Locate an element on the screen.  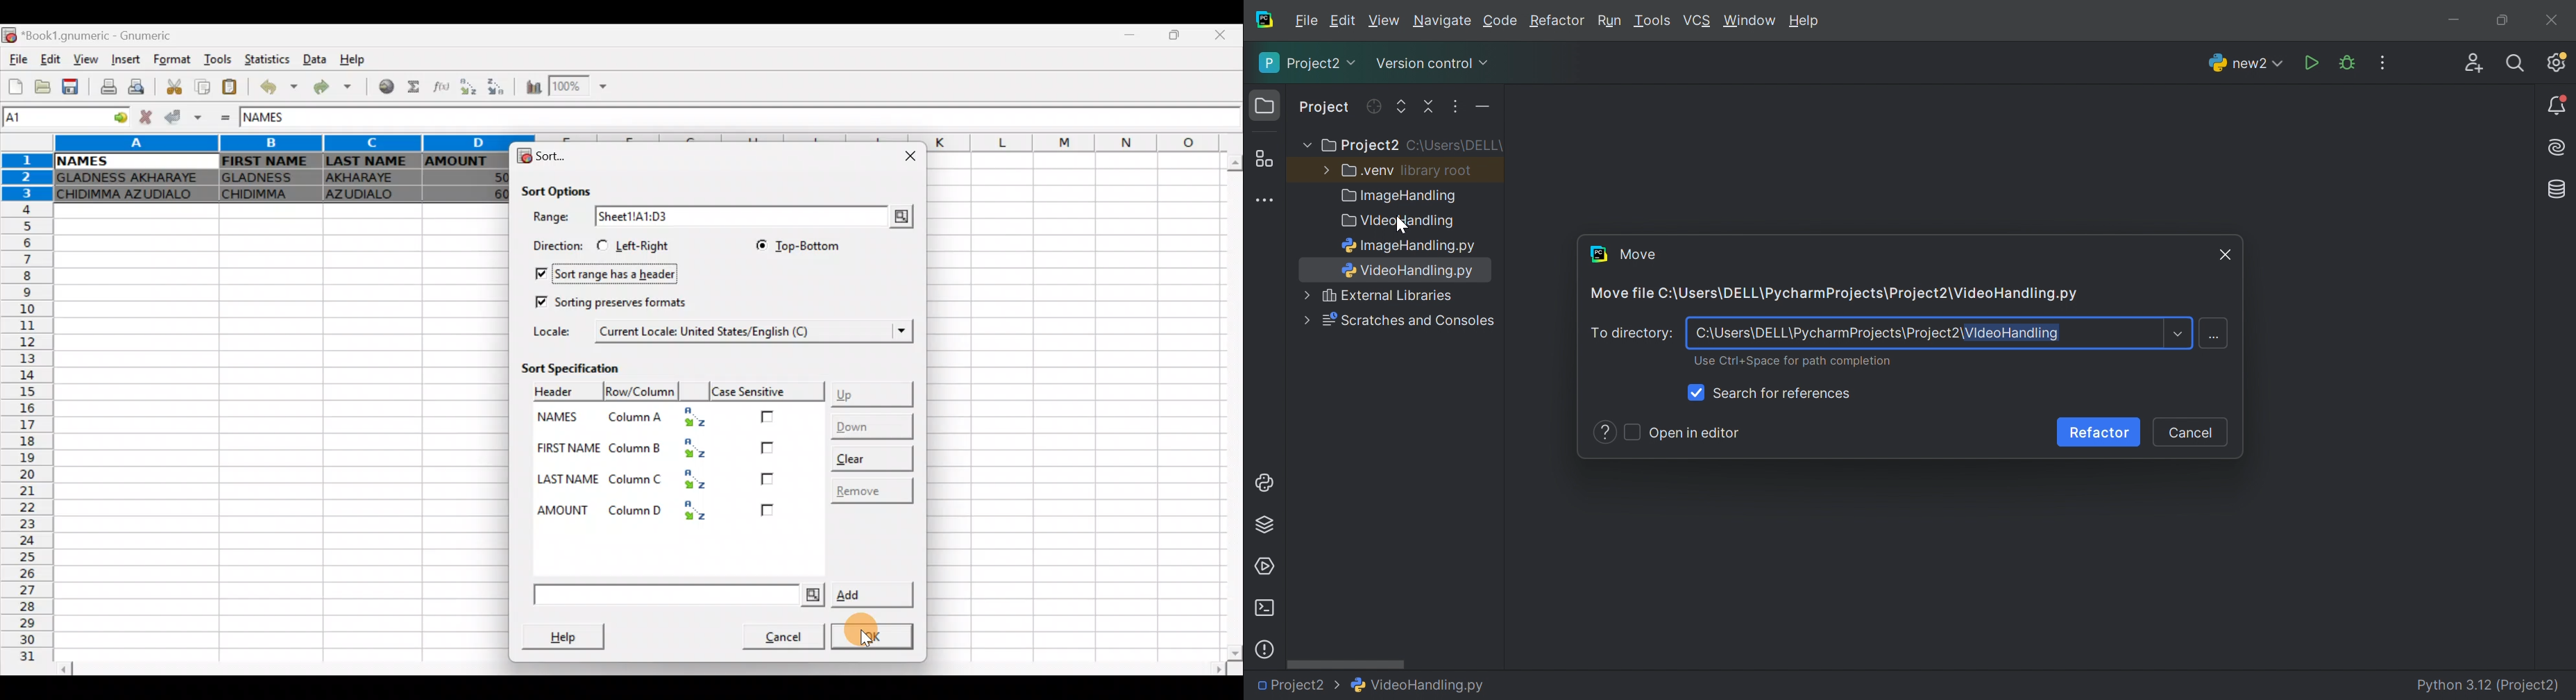
Go to is located at coordinates (116, 119).